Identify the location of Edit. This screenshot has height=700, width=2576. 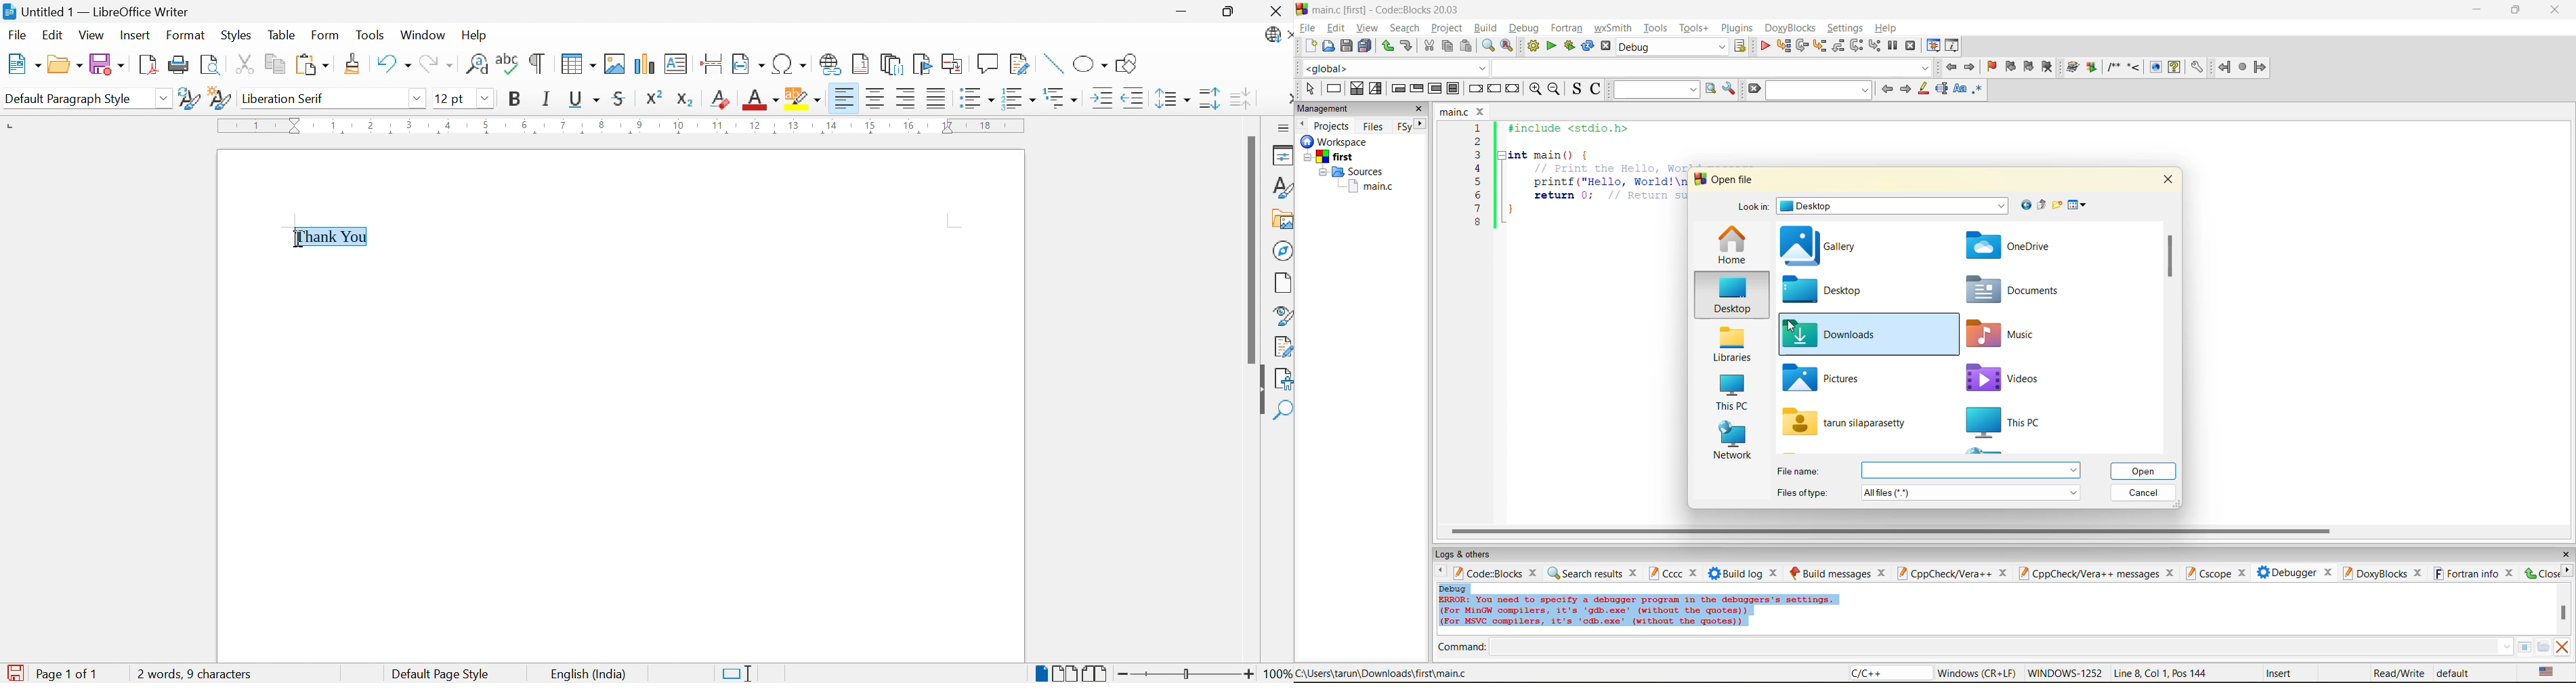
(54, 36).